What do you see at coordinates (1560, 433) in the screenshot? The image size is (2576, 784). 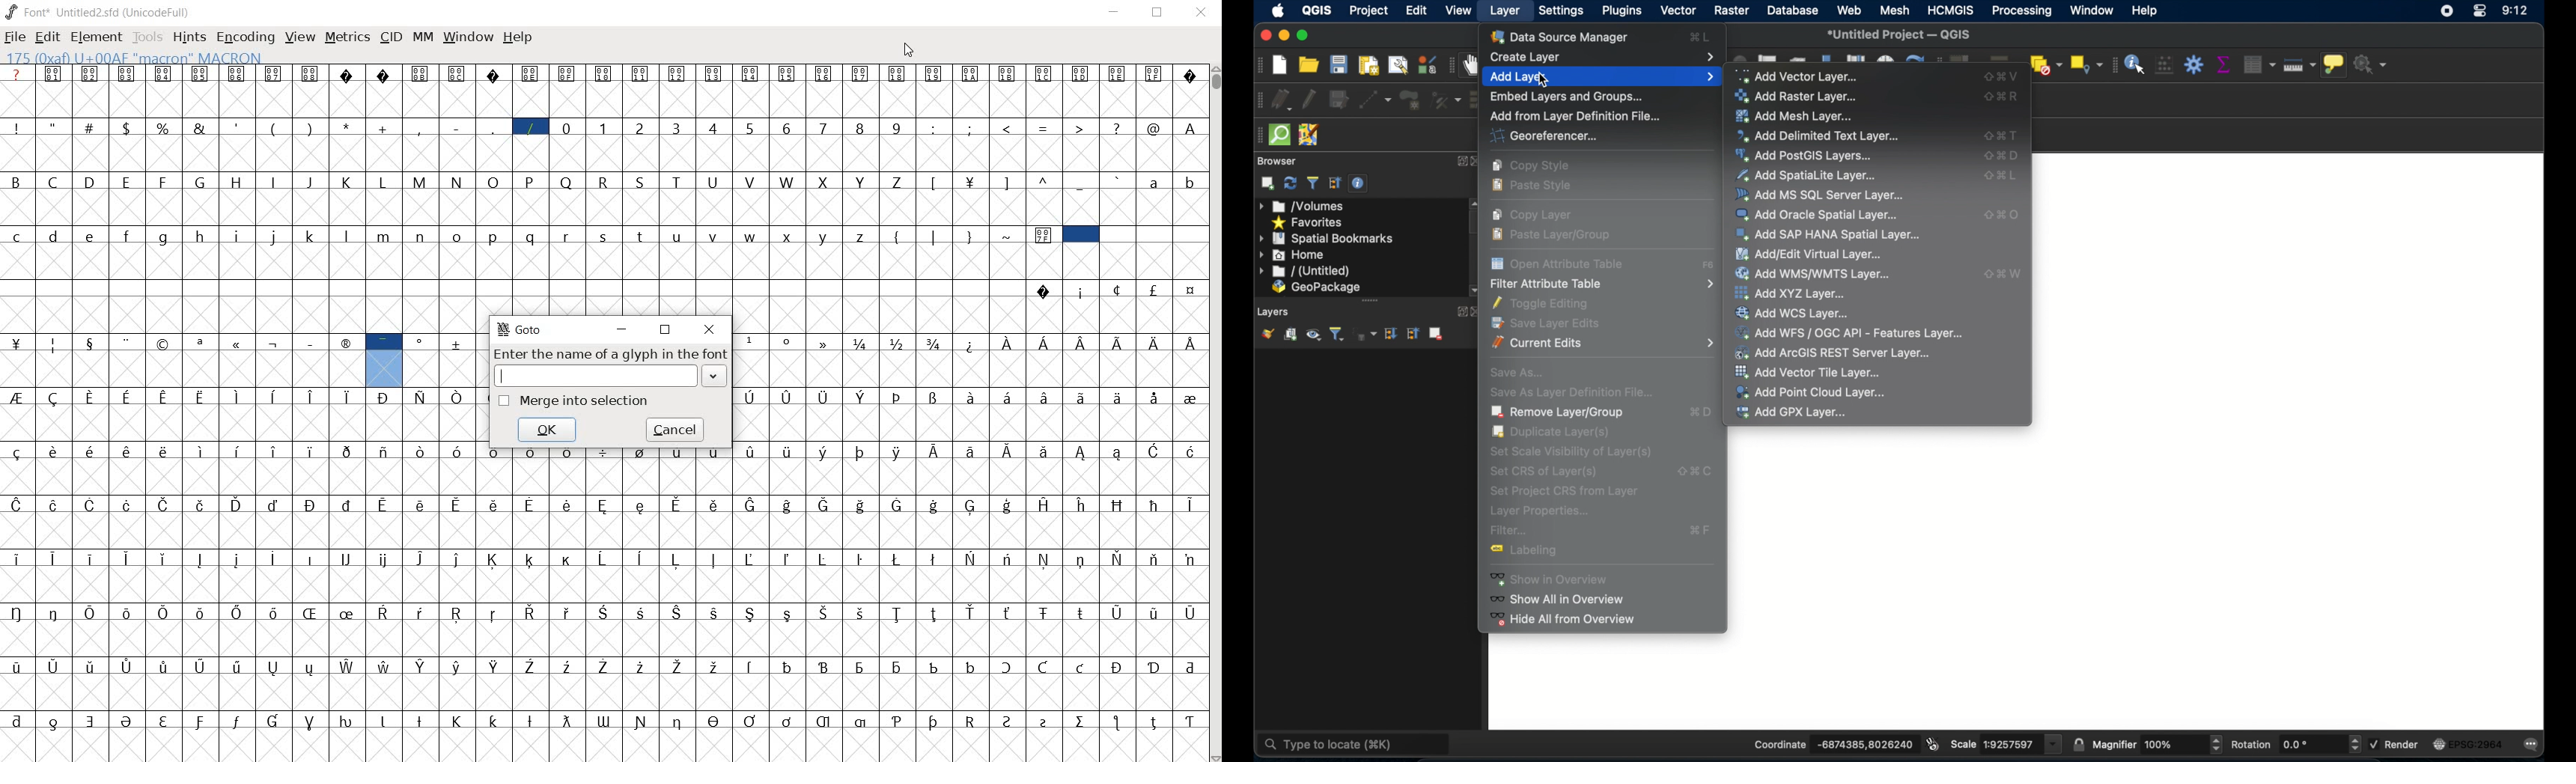 I see `Duplicate Layer(s)` at bounding box center [1560, 433].